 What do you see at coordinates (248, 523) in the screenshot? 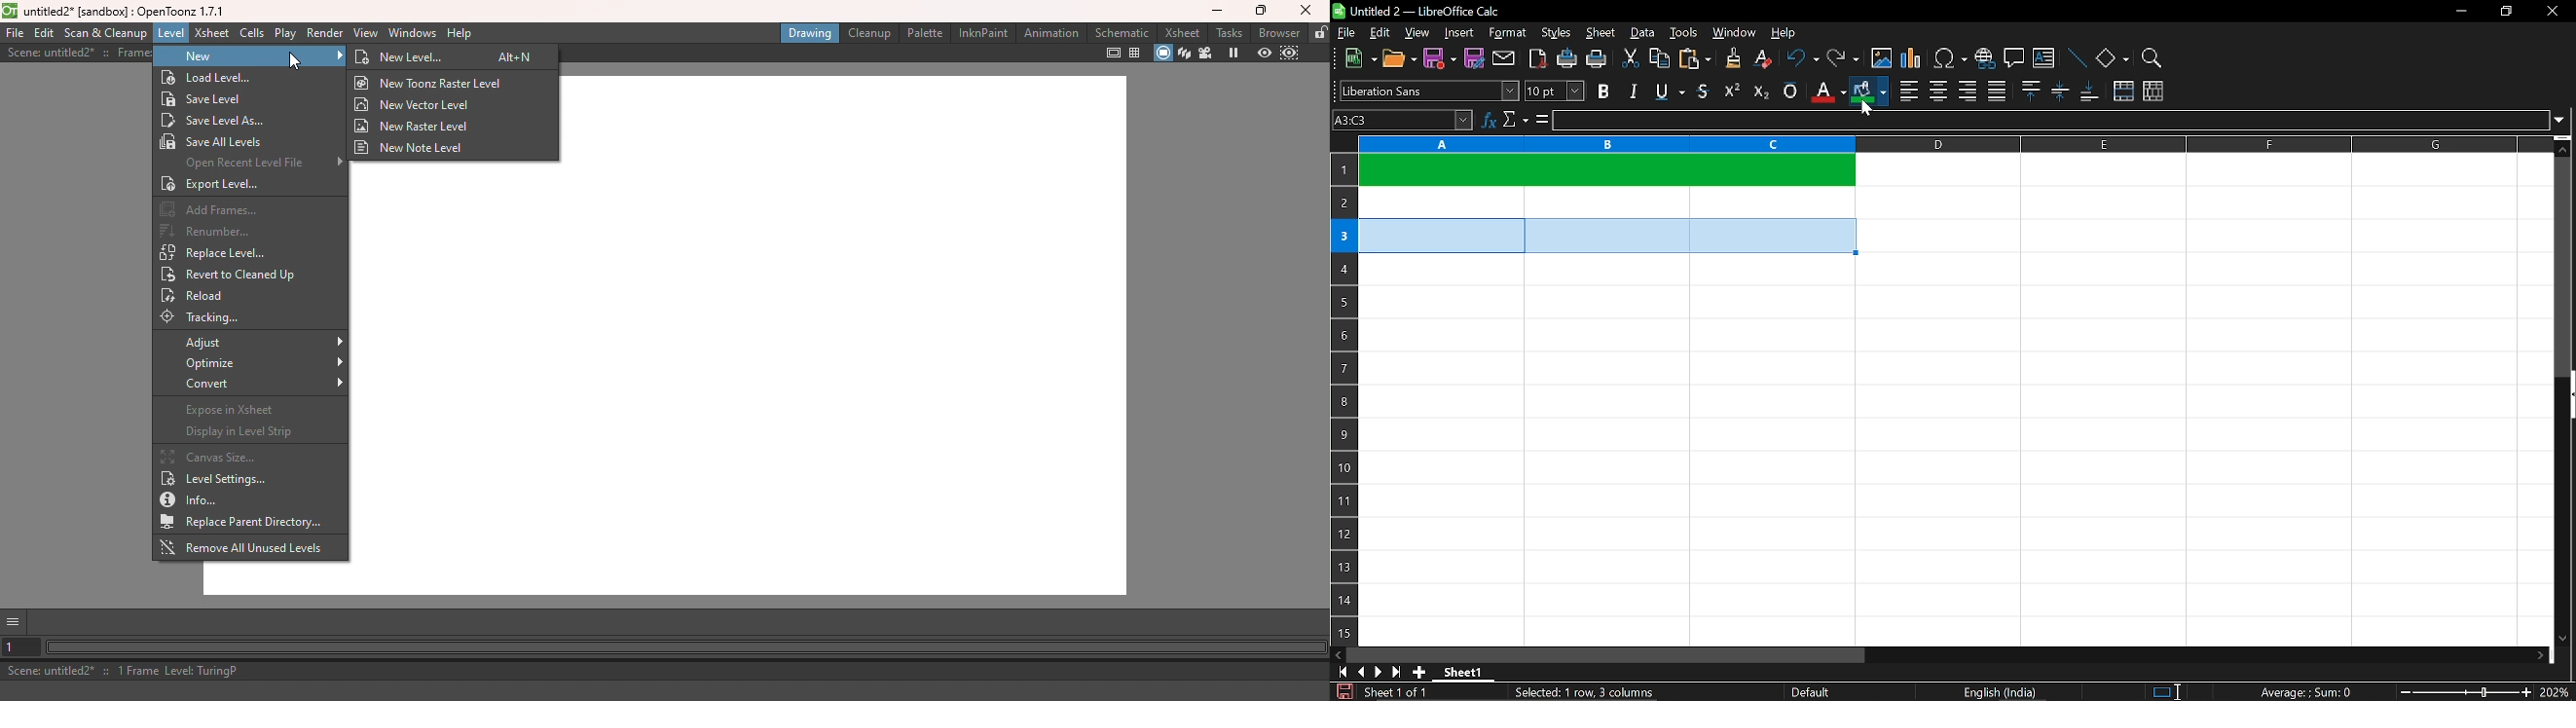
I see `Replace parent dictionary` at bounding box center [248, 523].